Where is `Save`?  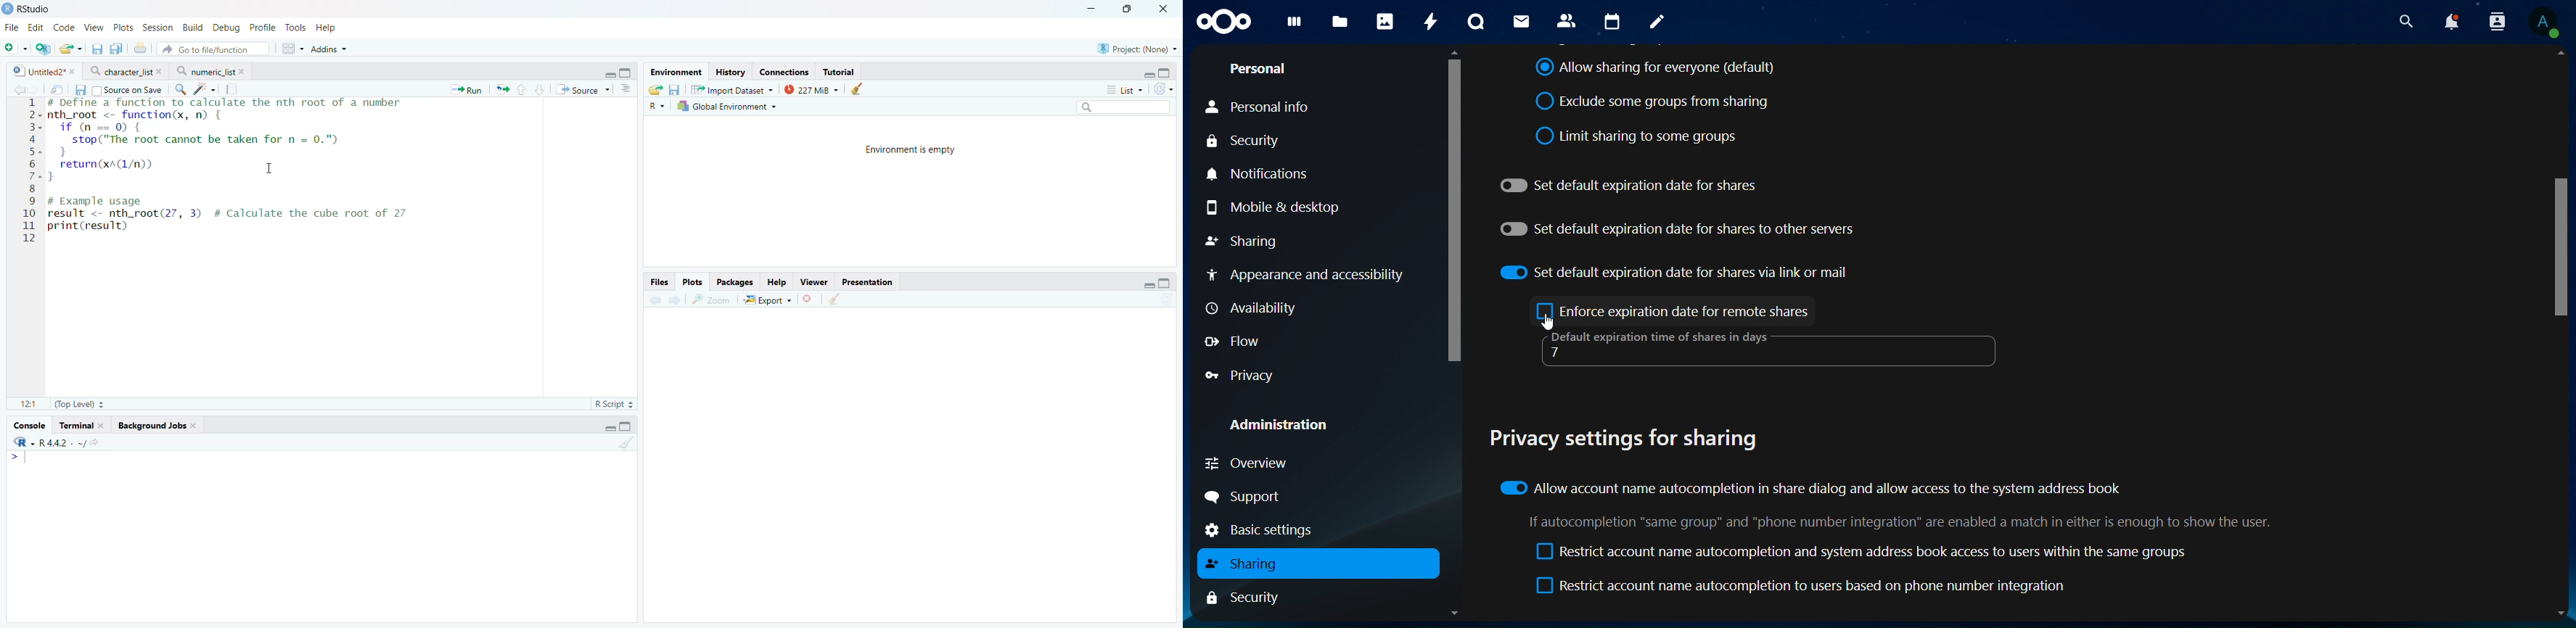
Save is located at coordinates (81, 91).